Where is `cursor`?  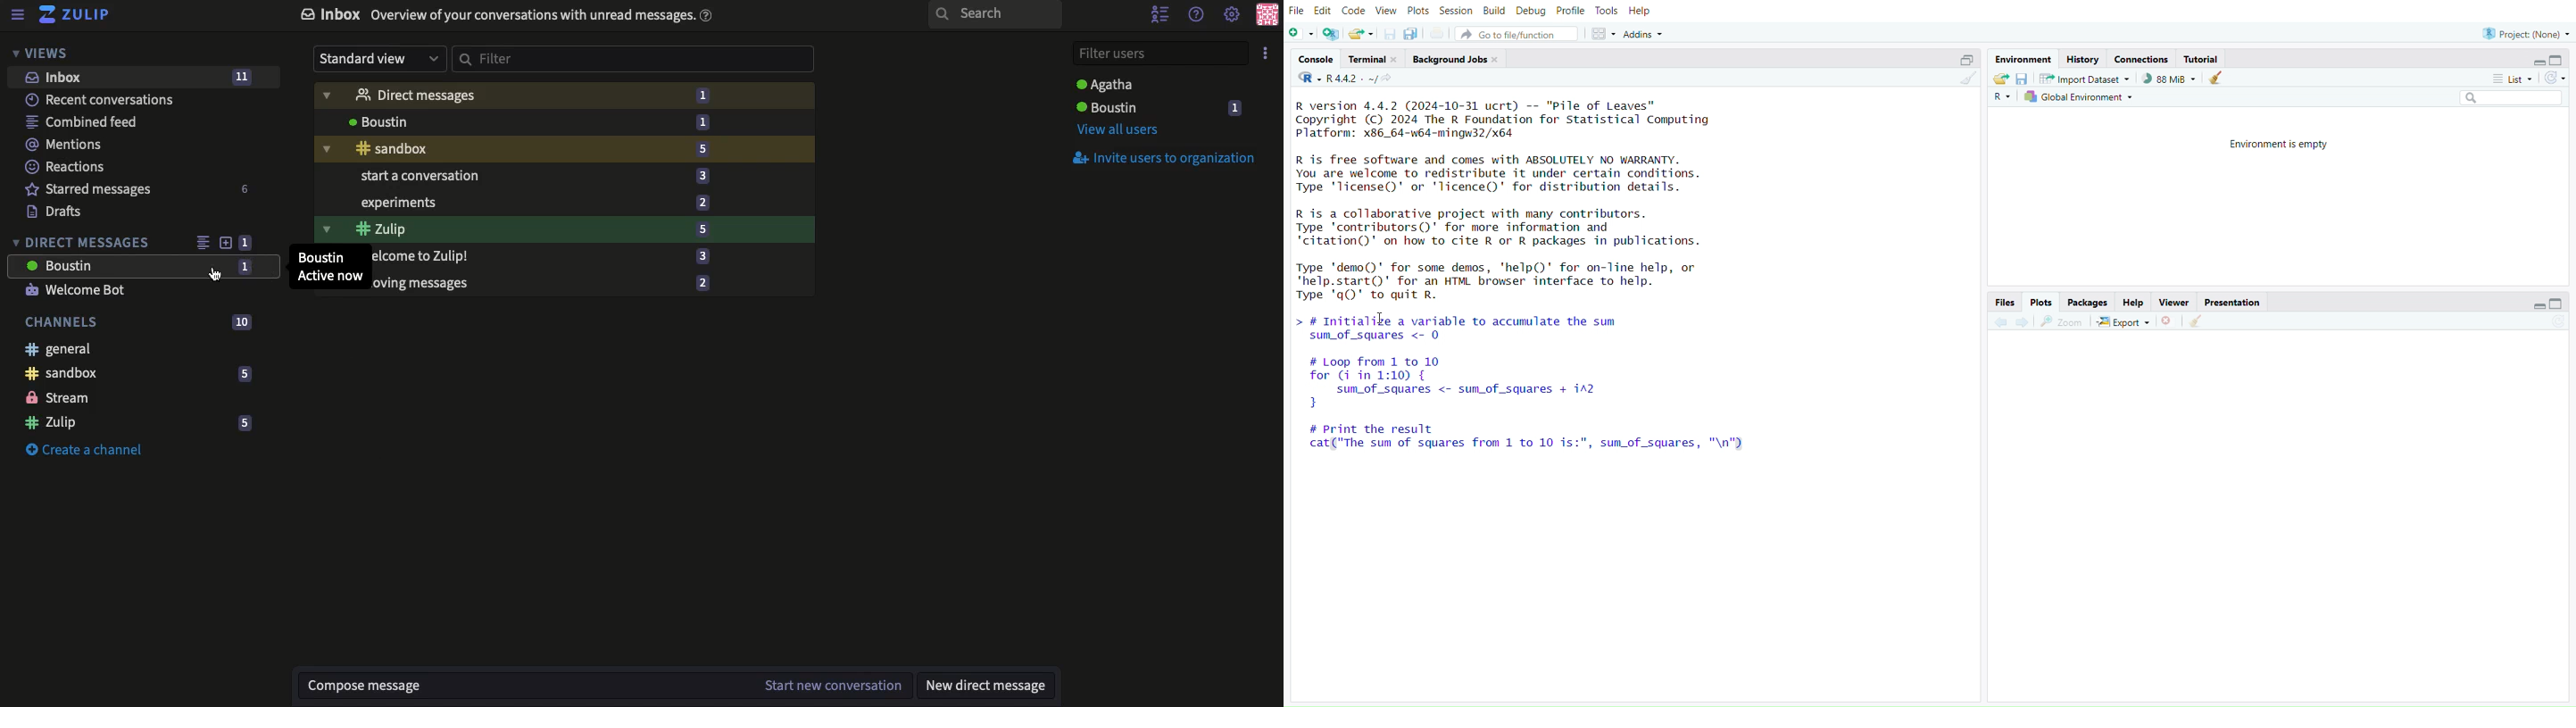 cursor is located at coordinates (216, 275).